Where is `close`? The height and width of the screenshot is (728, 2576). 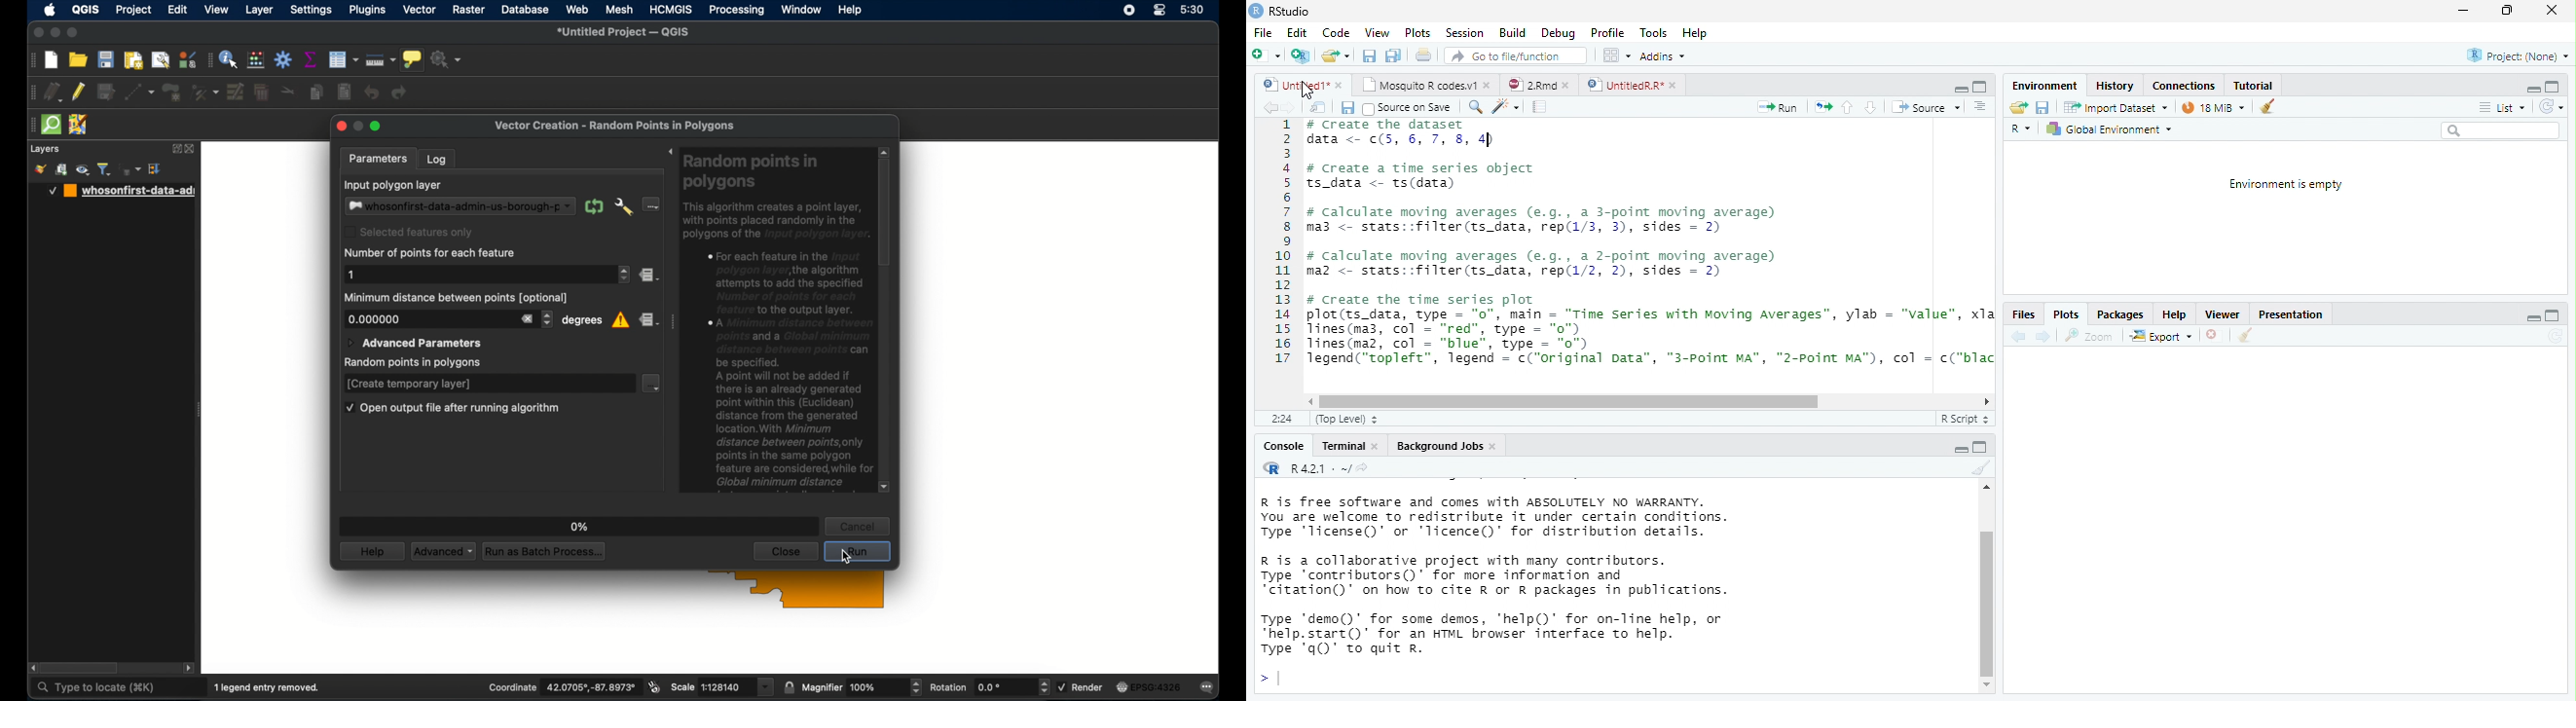 close is located at coordinates (1675, 86).